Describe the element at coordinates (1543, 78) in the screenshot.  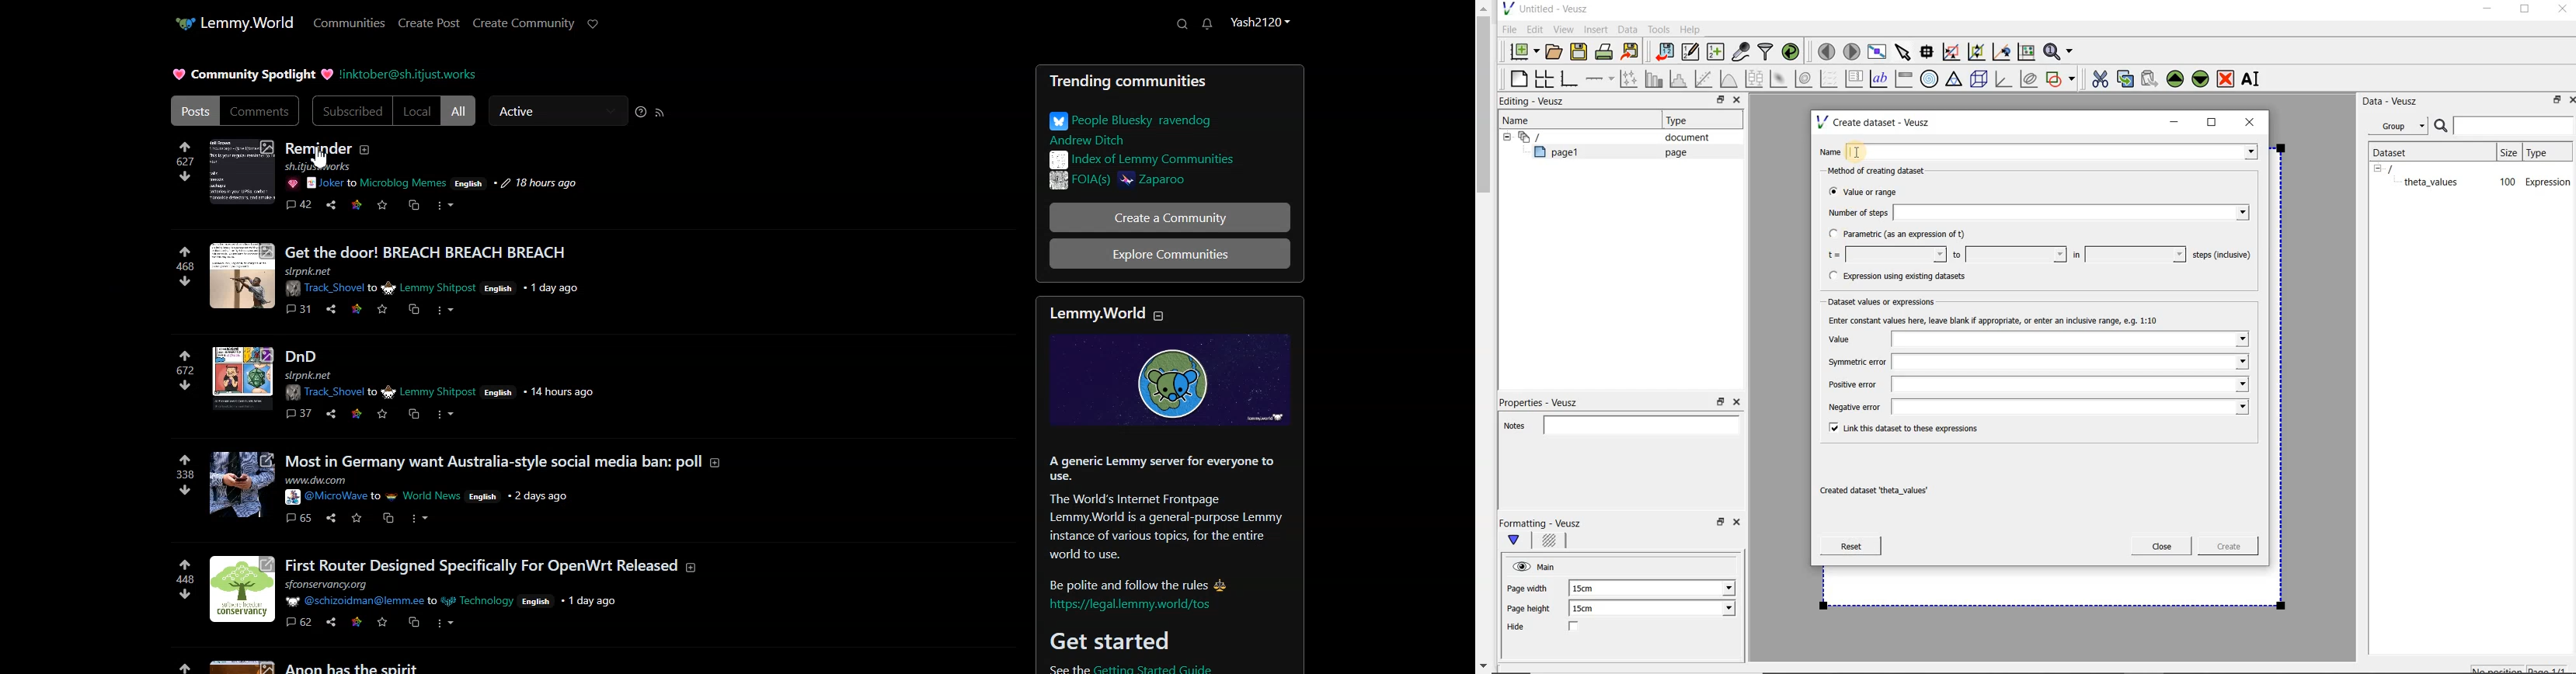
I see `arrange graphs in a grid` at that location.